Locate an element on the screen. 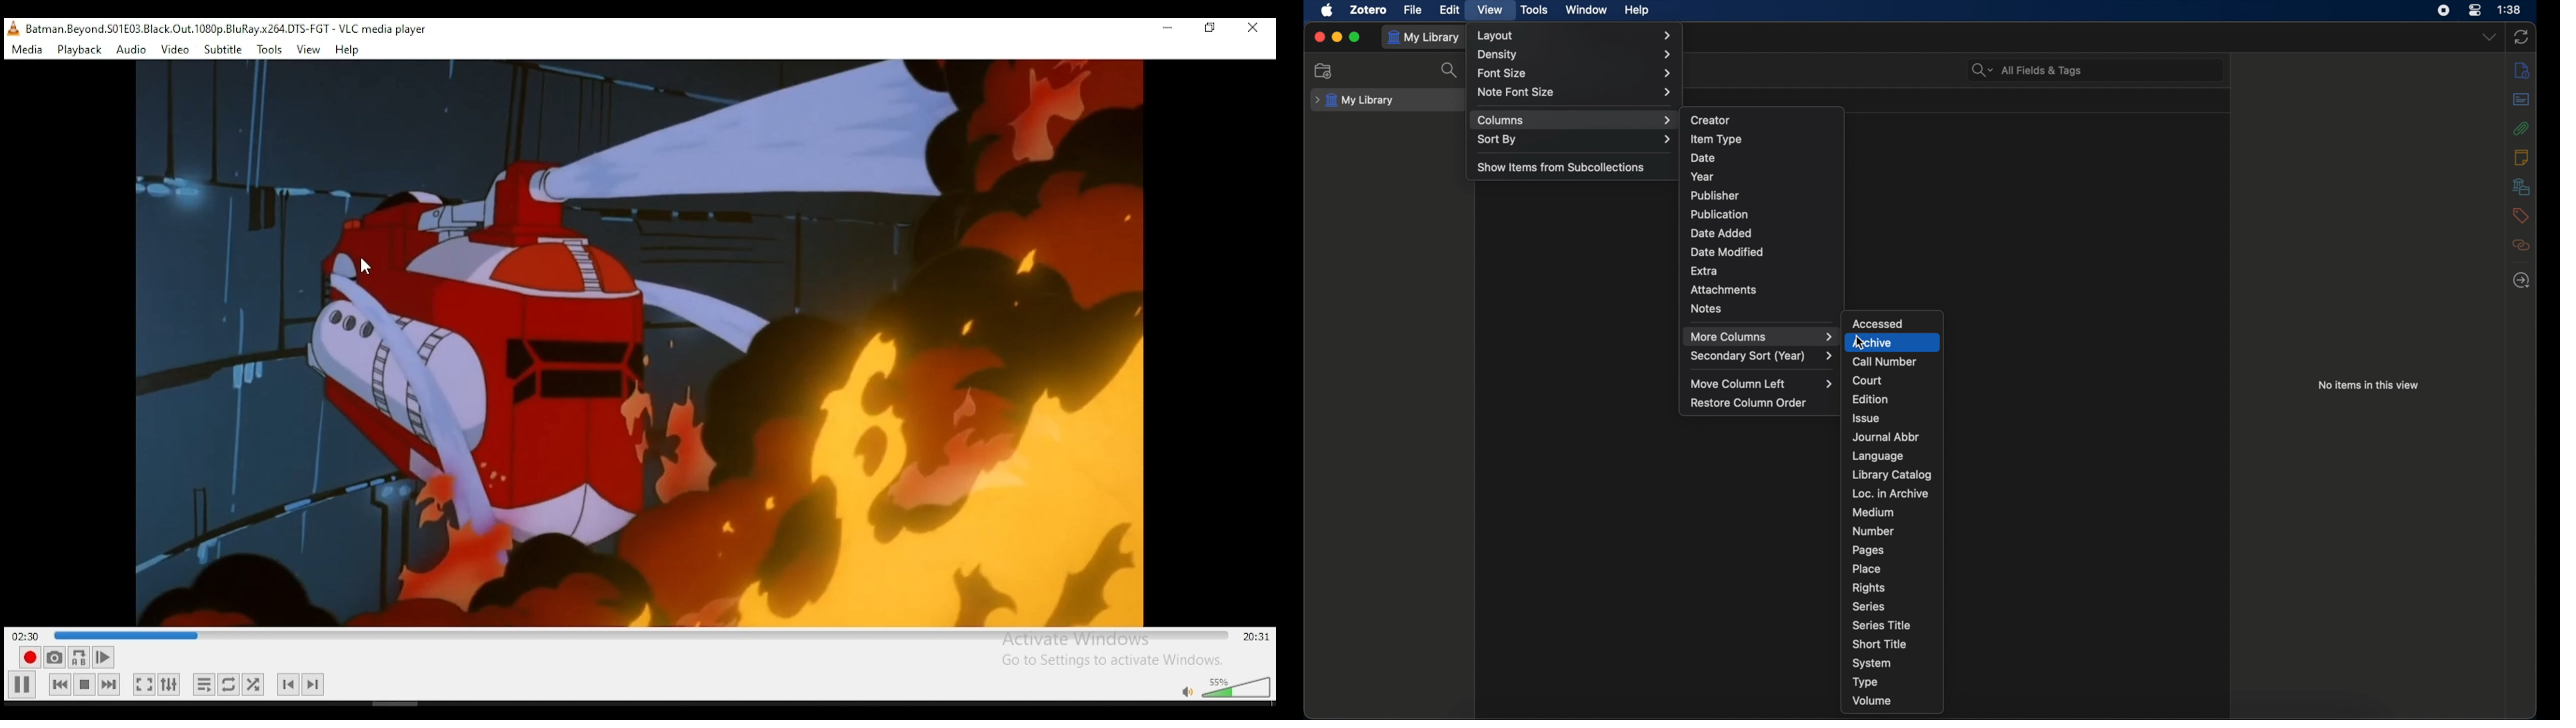  related is located at coordinates (2521, 245).